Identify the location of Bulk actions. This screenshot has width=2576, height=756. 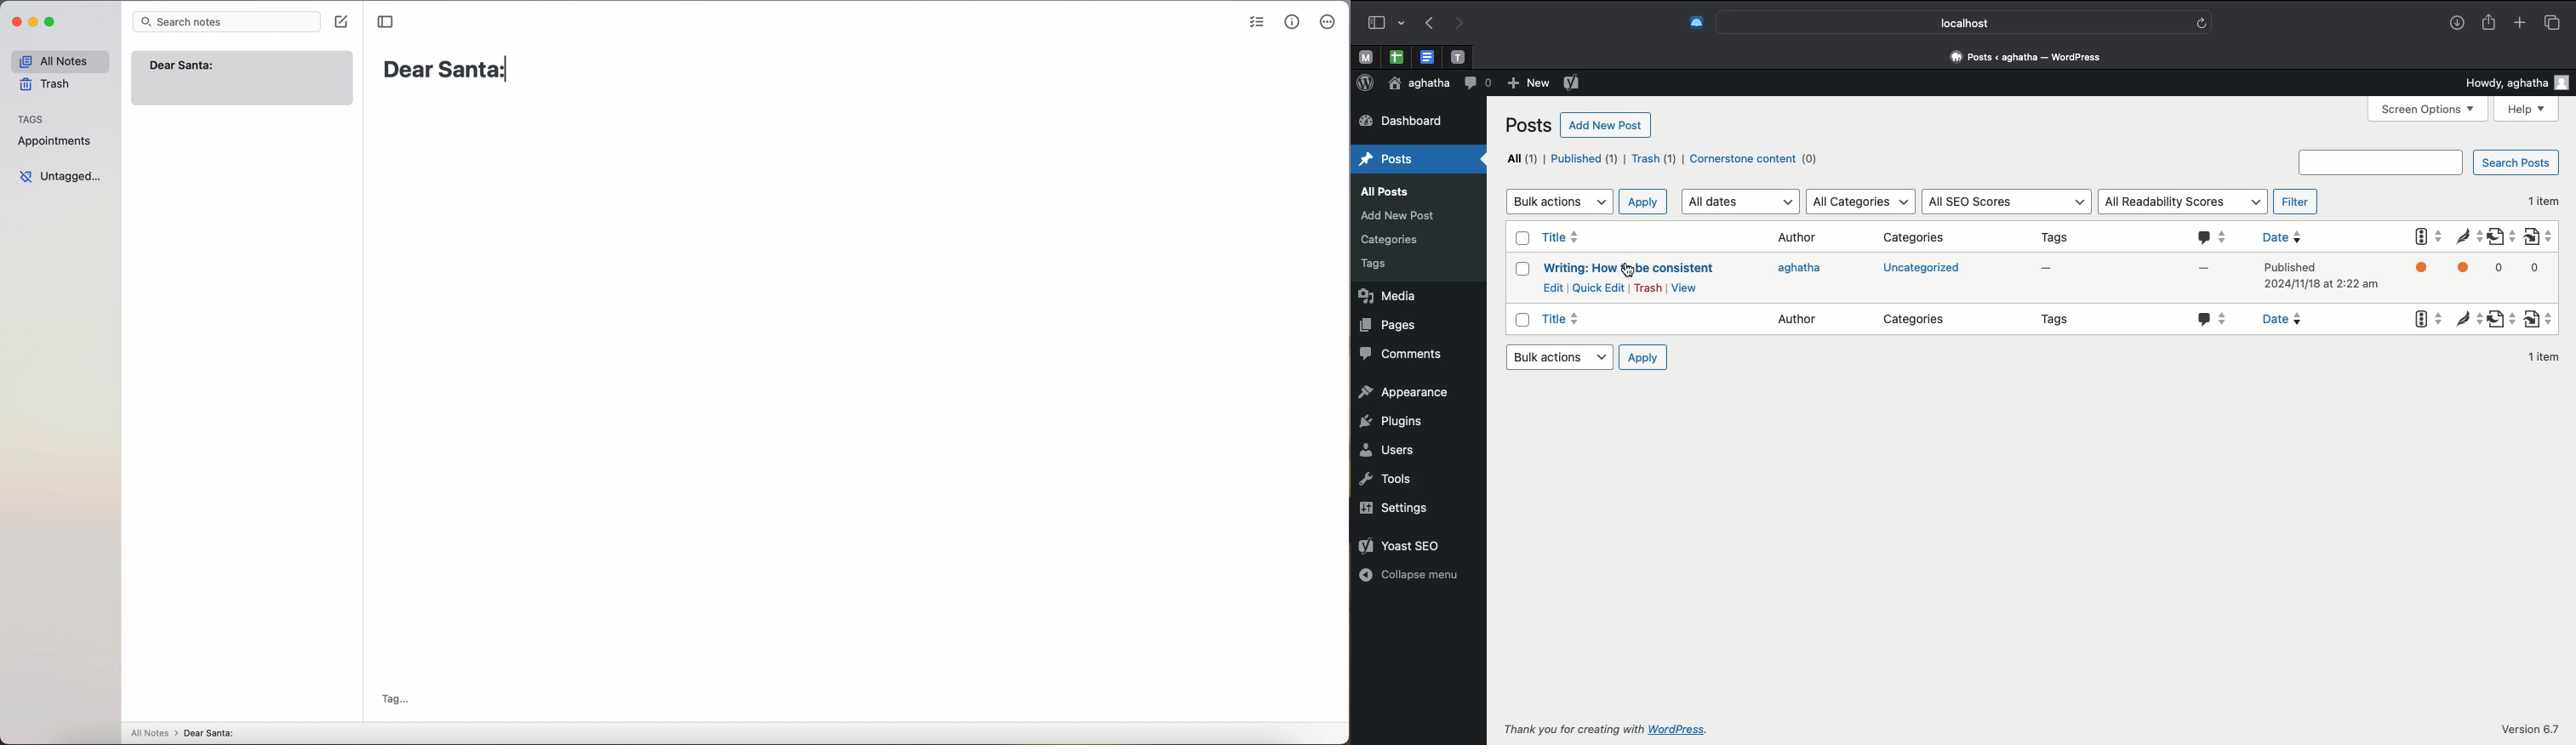
(1557, 356).